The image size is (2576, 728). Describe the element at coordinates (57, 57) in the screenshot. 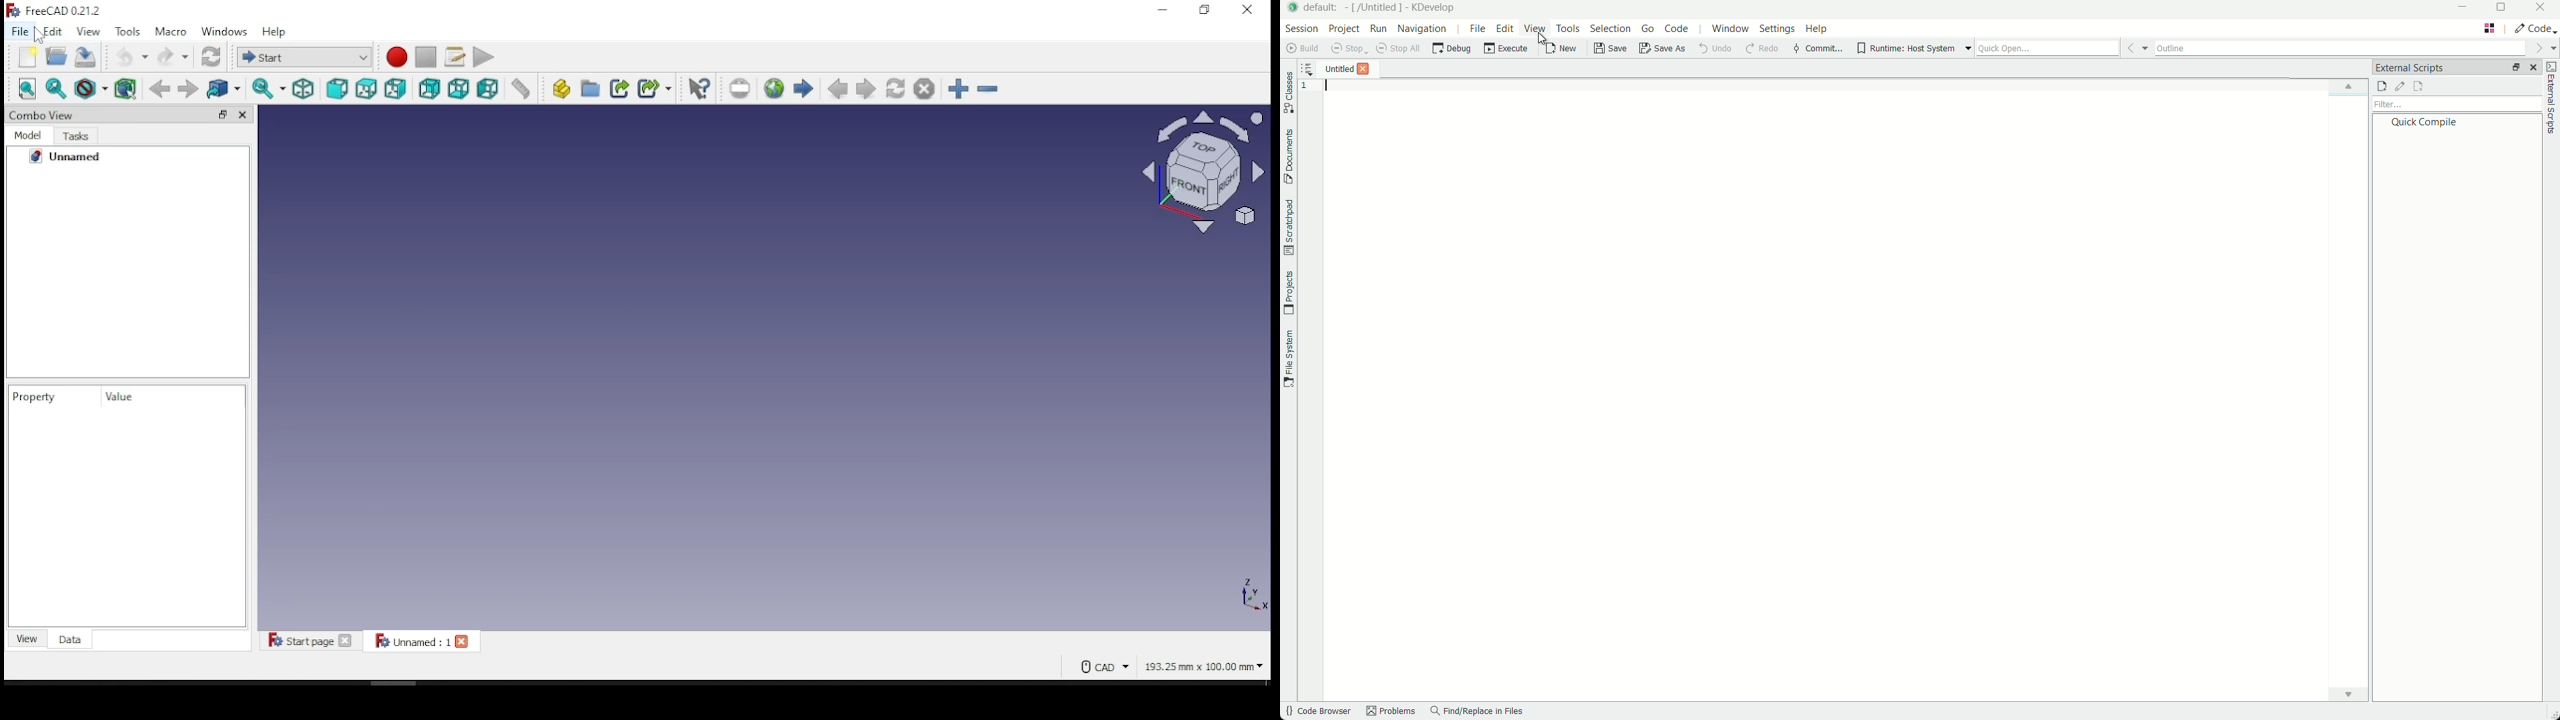

I see `open ` at that location.